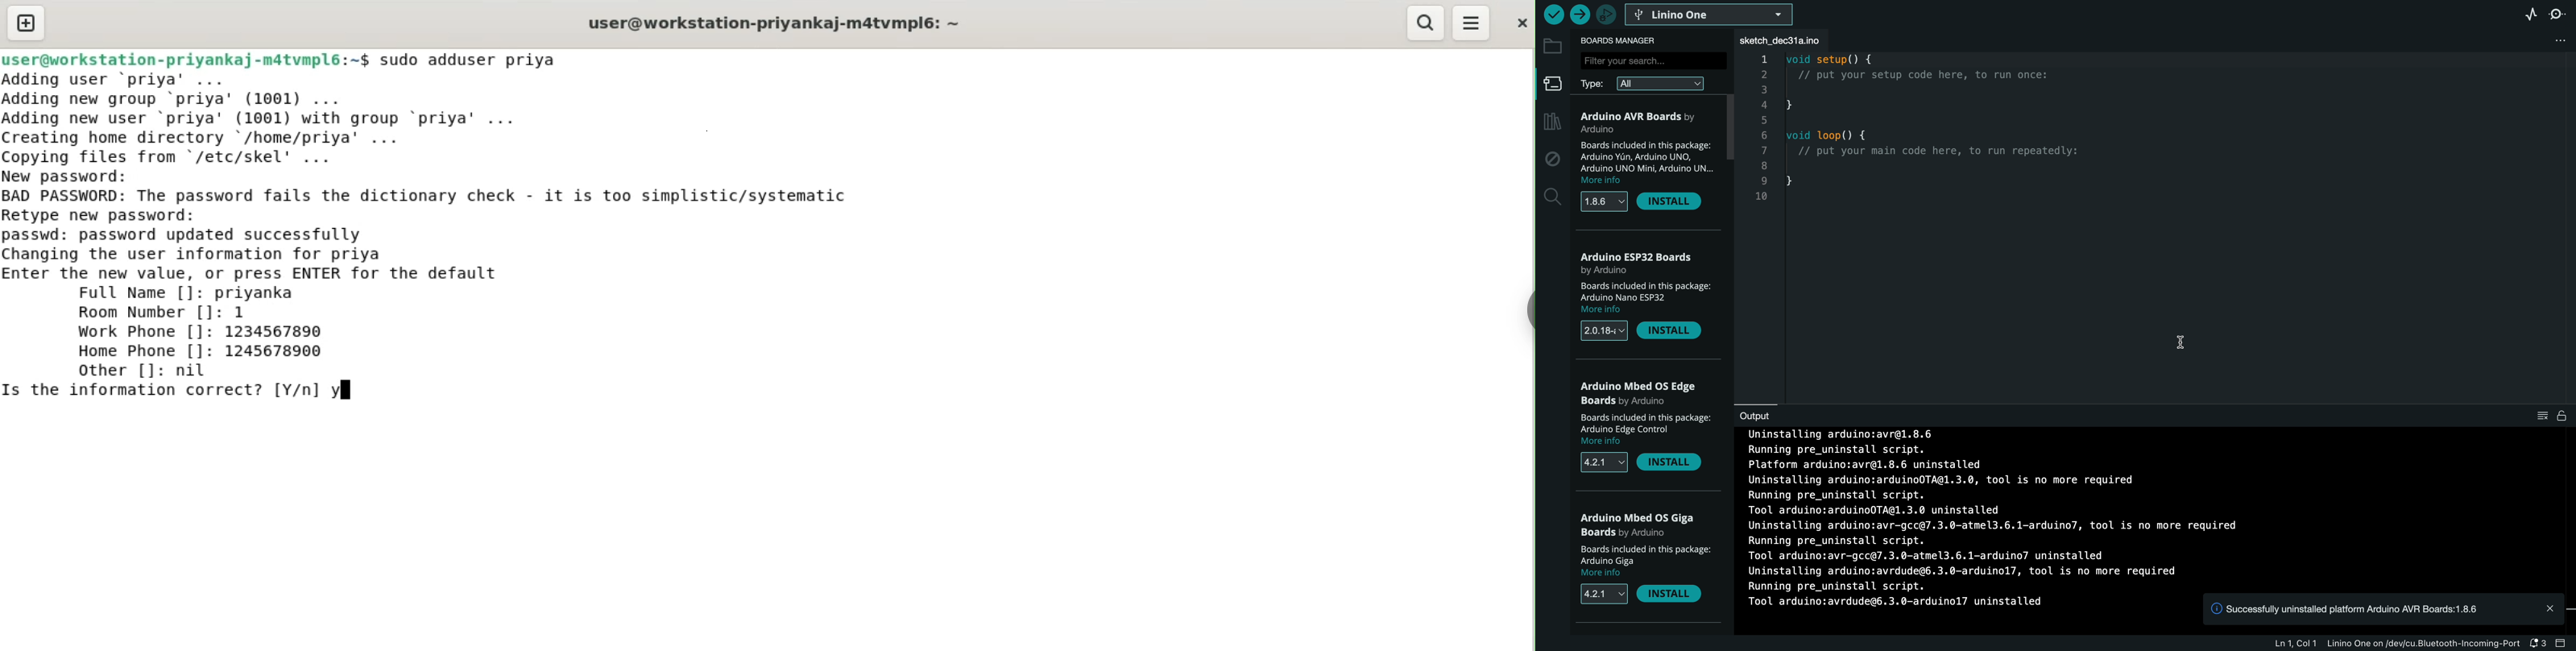 This screenshot has width=2576, height=672. I want to click on new tab, so click(26, 23).